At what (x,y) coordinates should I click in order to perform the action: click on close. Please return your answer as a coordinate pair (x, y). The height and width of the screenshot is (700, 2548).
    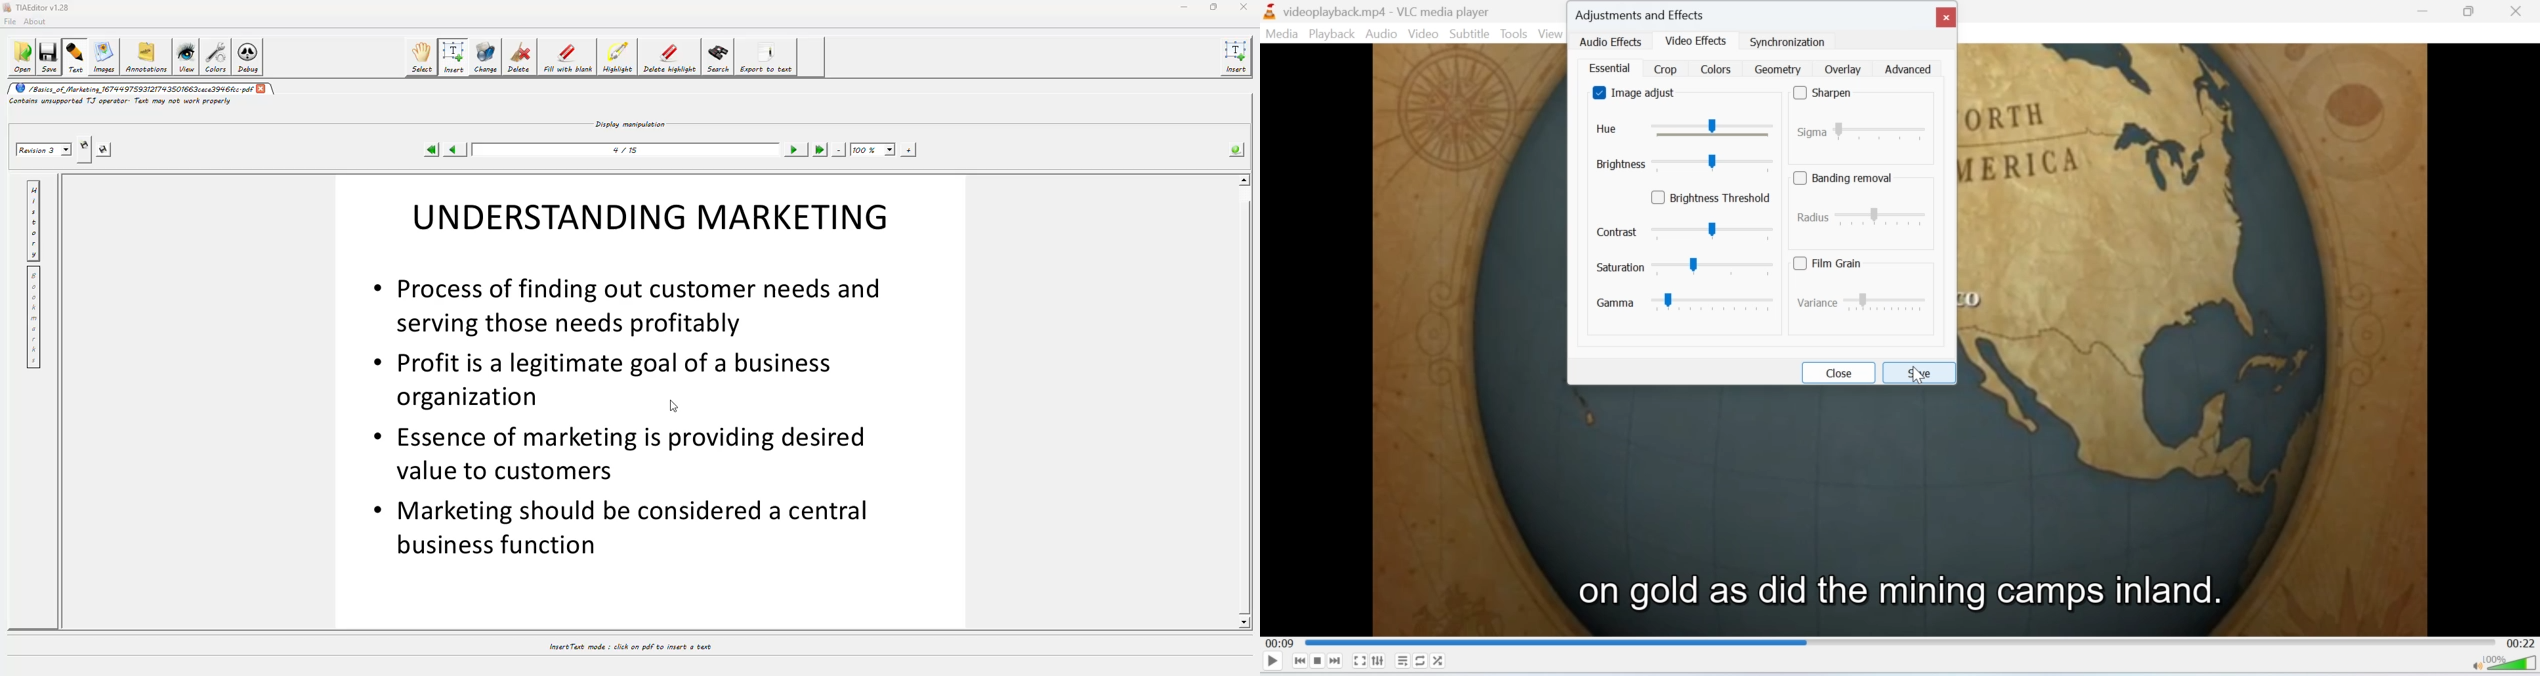
    Looking at the image, I should click on (1946, 17).